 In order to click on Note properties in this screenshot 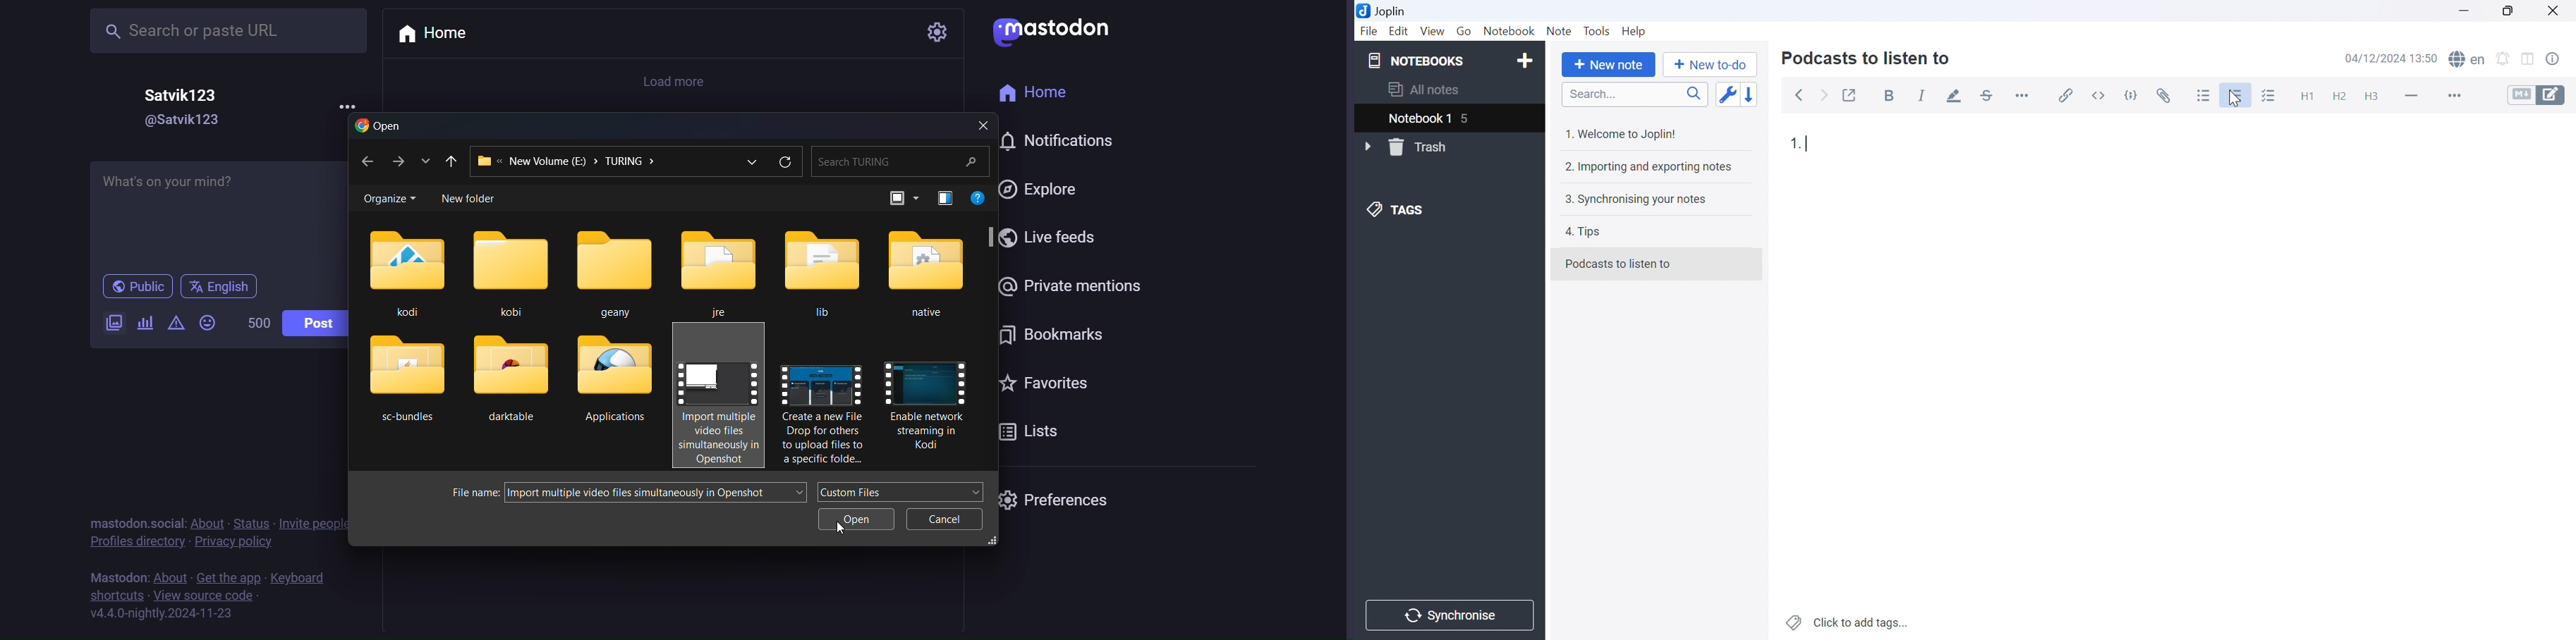, I will do `click(2560, 61)`.